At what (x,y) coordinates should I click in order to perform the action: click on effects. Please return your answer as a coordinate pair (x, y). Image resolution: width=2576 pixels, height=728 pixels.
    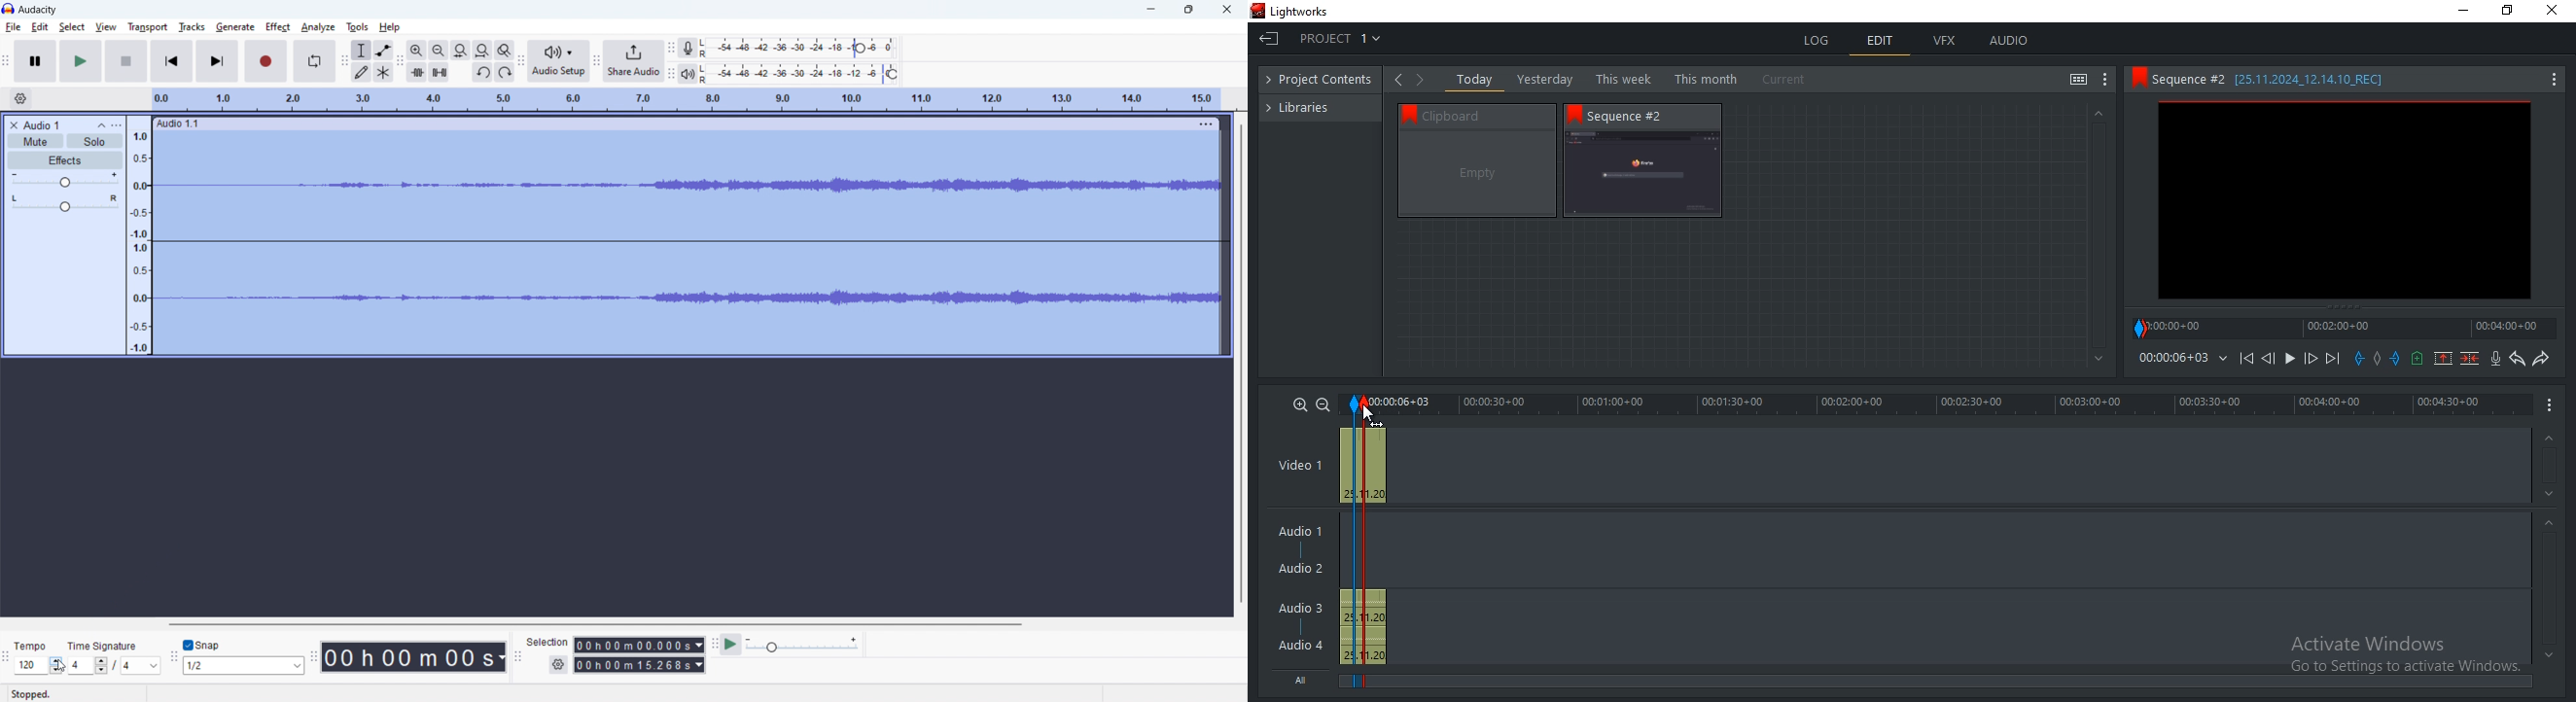
    Looking at the image, I should click on (66, 161).